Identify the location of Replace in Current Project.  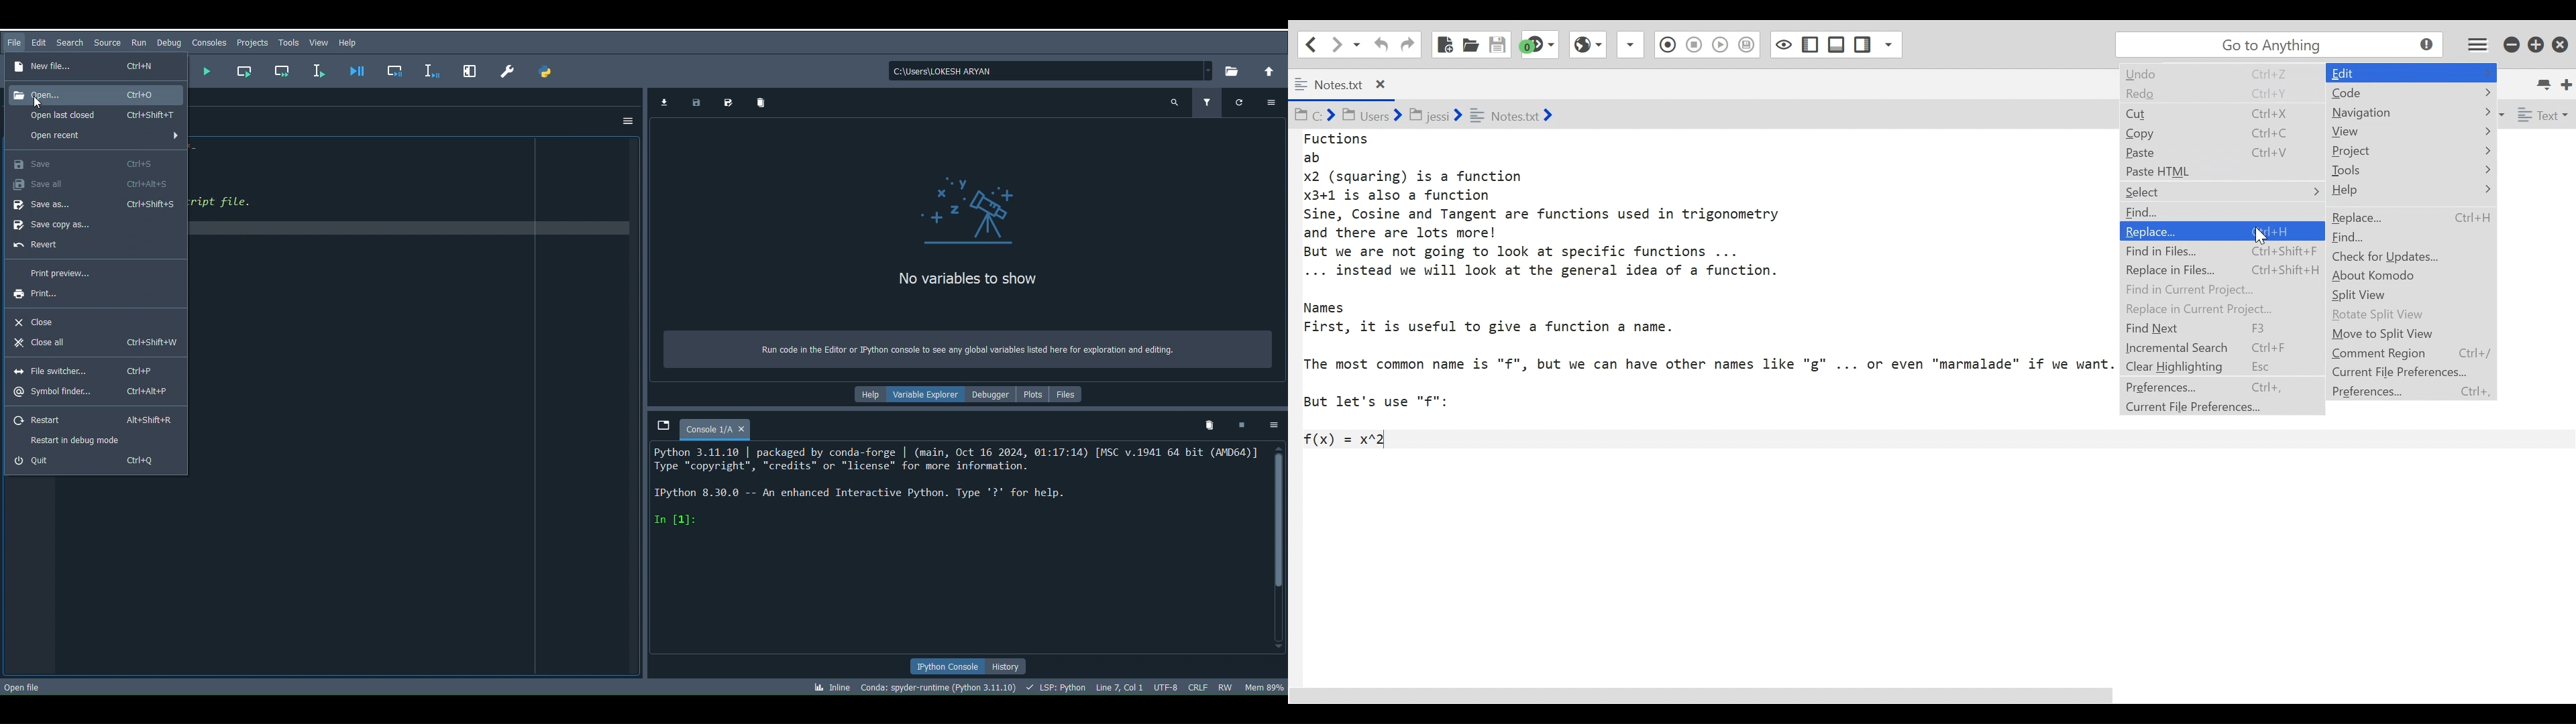
(2209, 308).